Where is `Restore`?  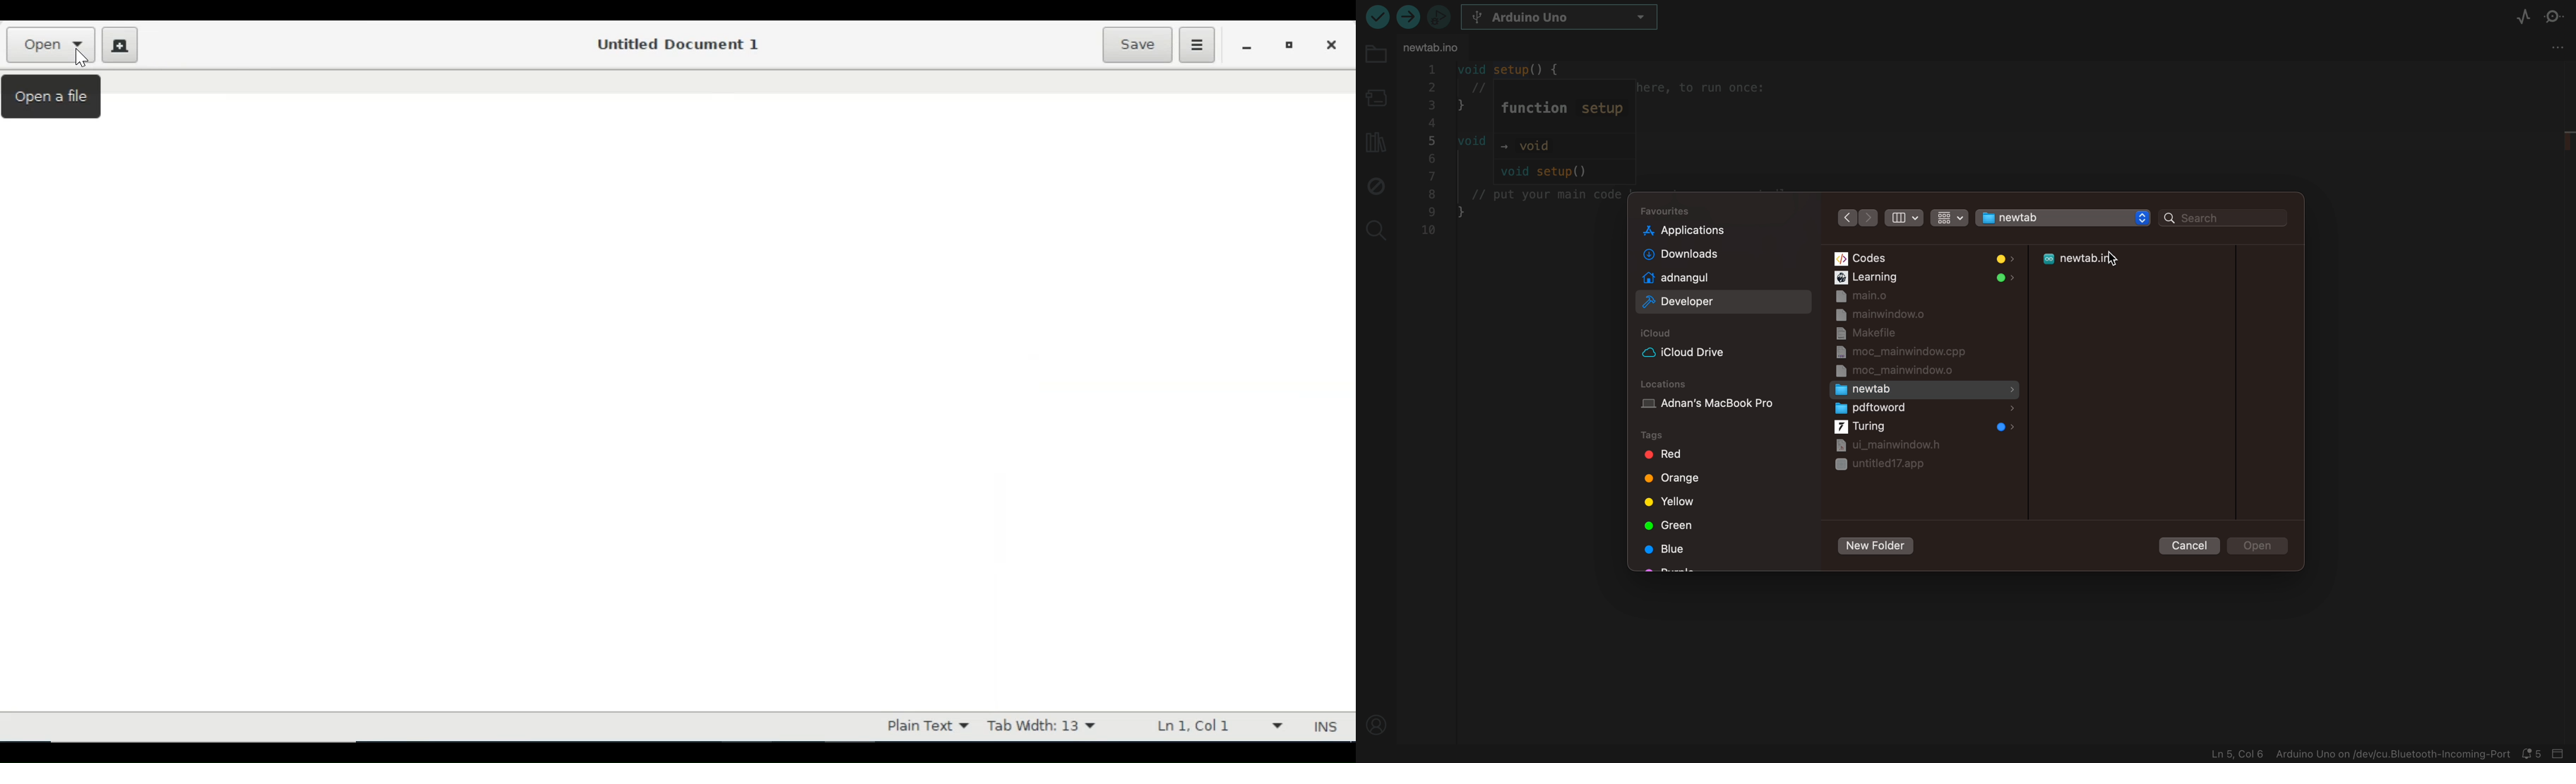
Restore is located at coordinates (1289, 44).